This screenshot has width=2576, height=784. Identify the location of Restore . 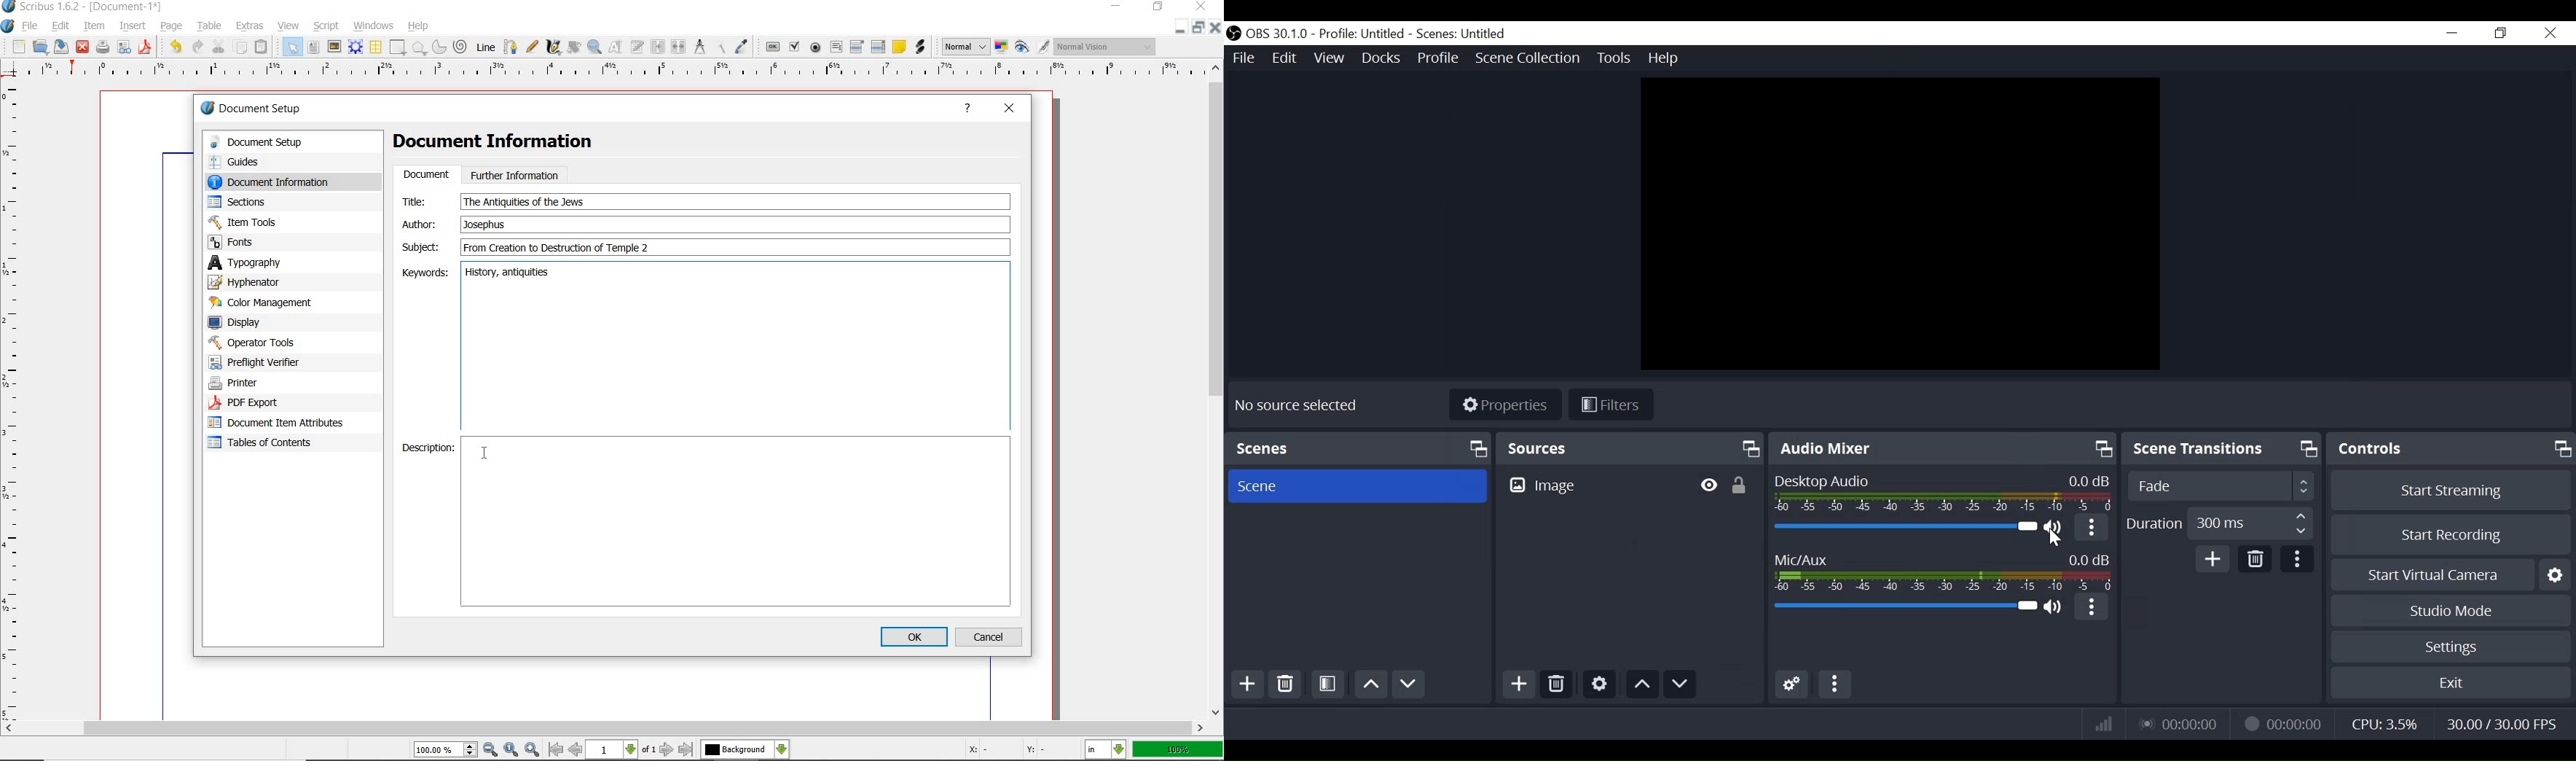
(2498, 32).